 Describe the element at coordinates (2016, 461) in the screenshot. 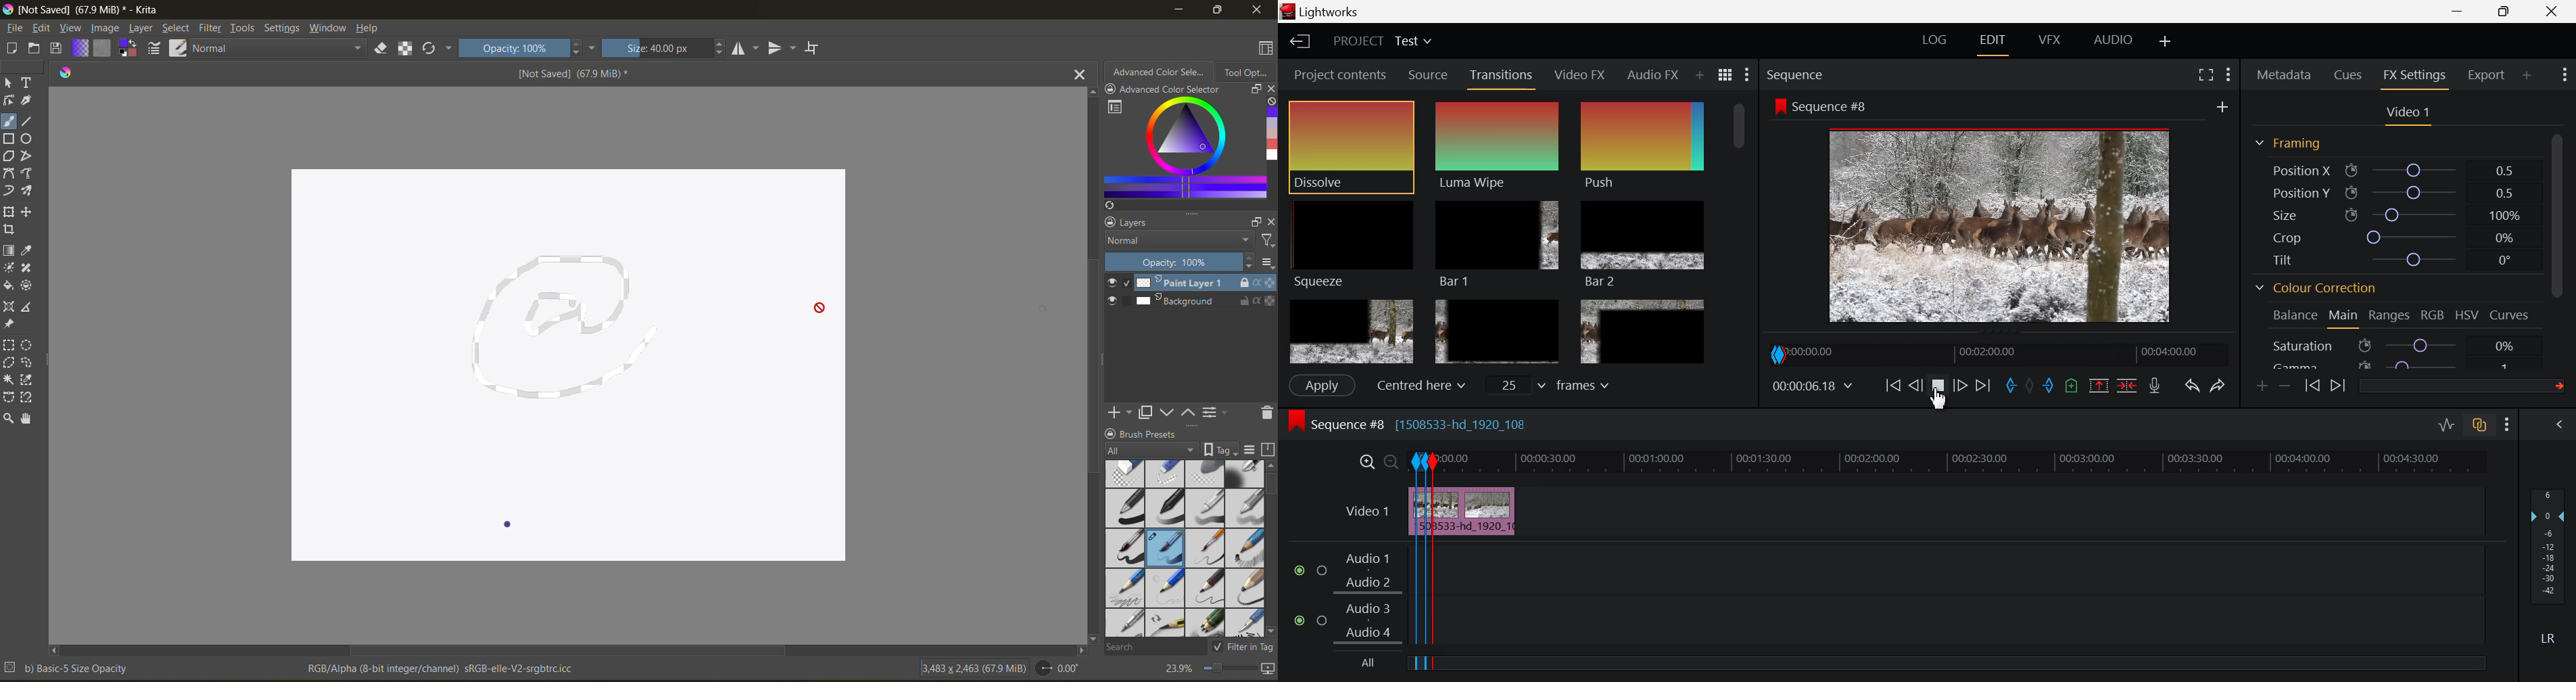

I see `Project Timeline` at that location.